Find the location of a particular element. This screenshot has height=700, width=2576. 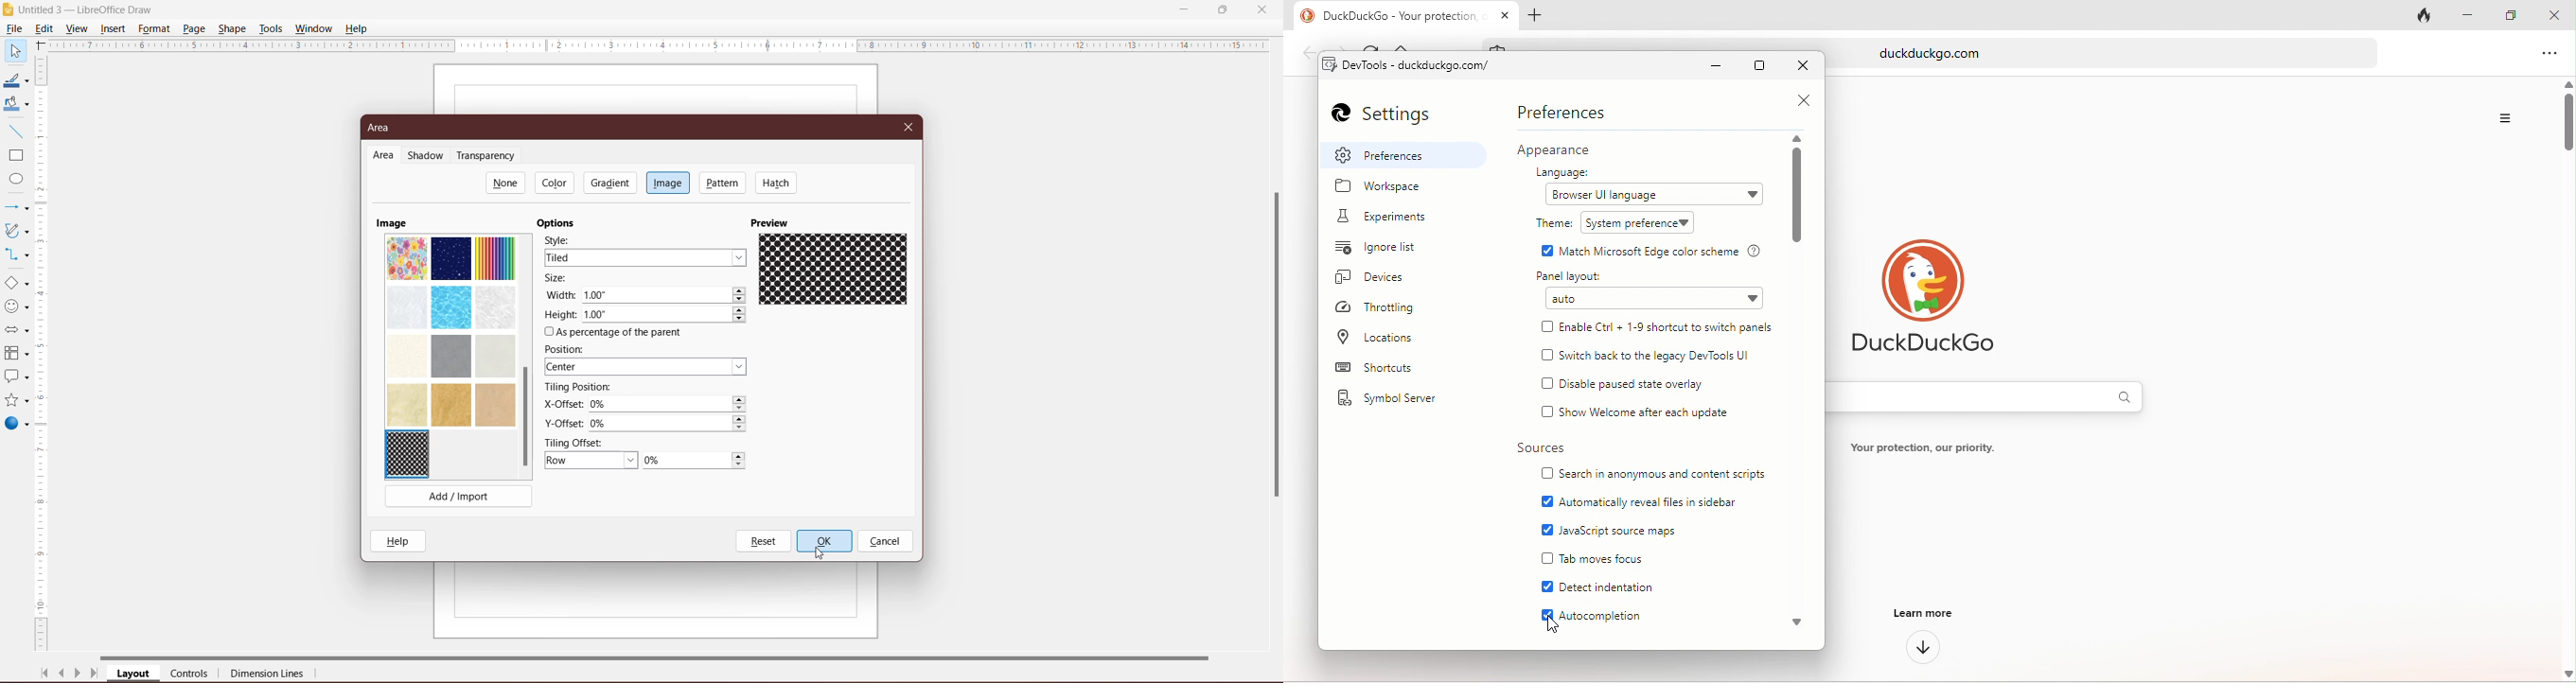

Dimension Lines is located at coordinates (268, 675).